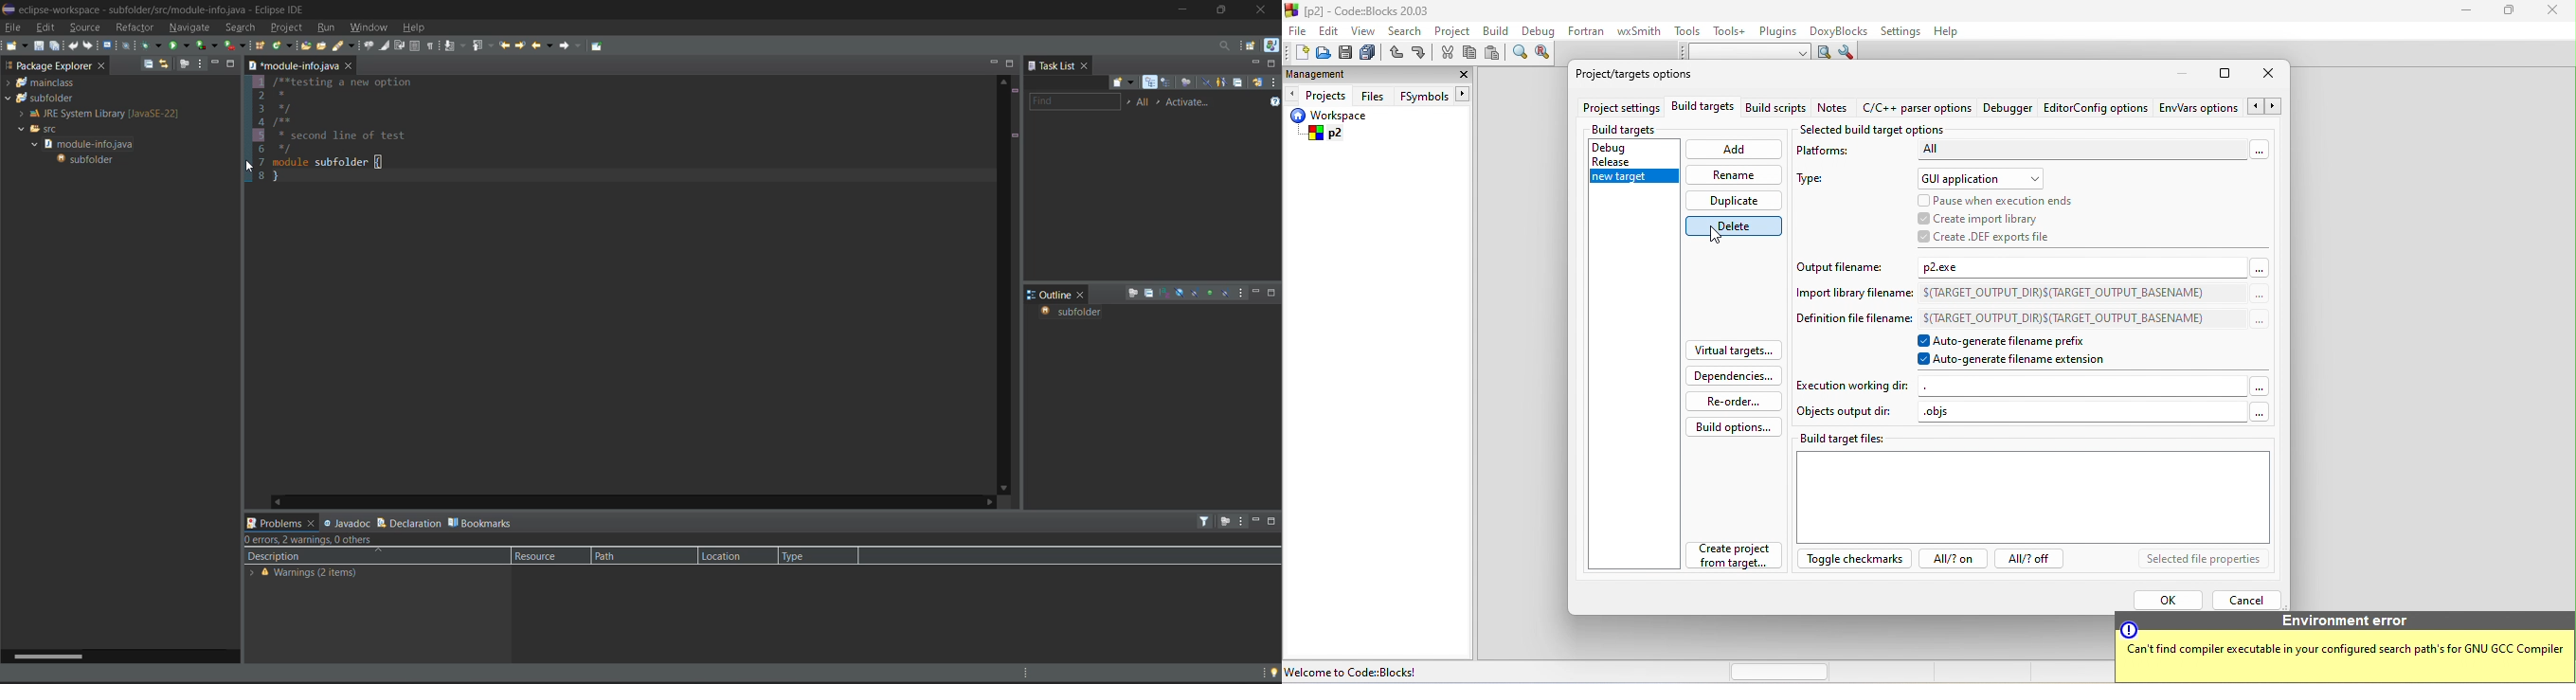 The height and width of the screenshot is (700, 2576). Describe the element at coordinates (231, 63) in the screenshot. I see `maximize` at that location.